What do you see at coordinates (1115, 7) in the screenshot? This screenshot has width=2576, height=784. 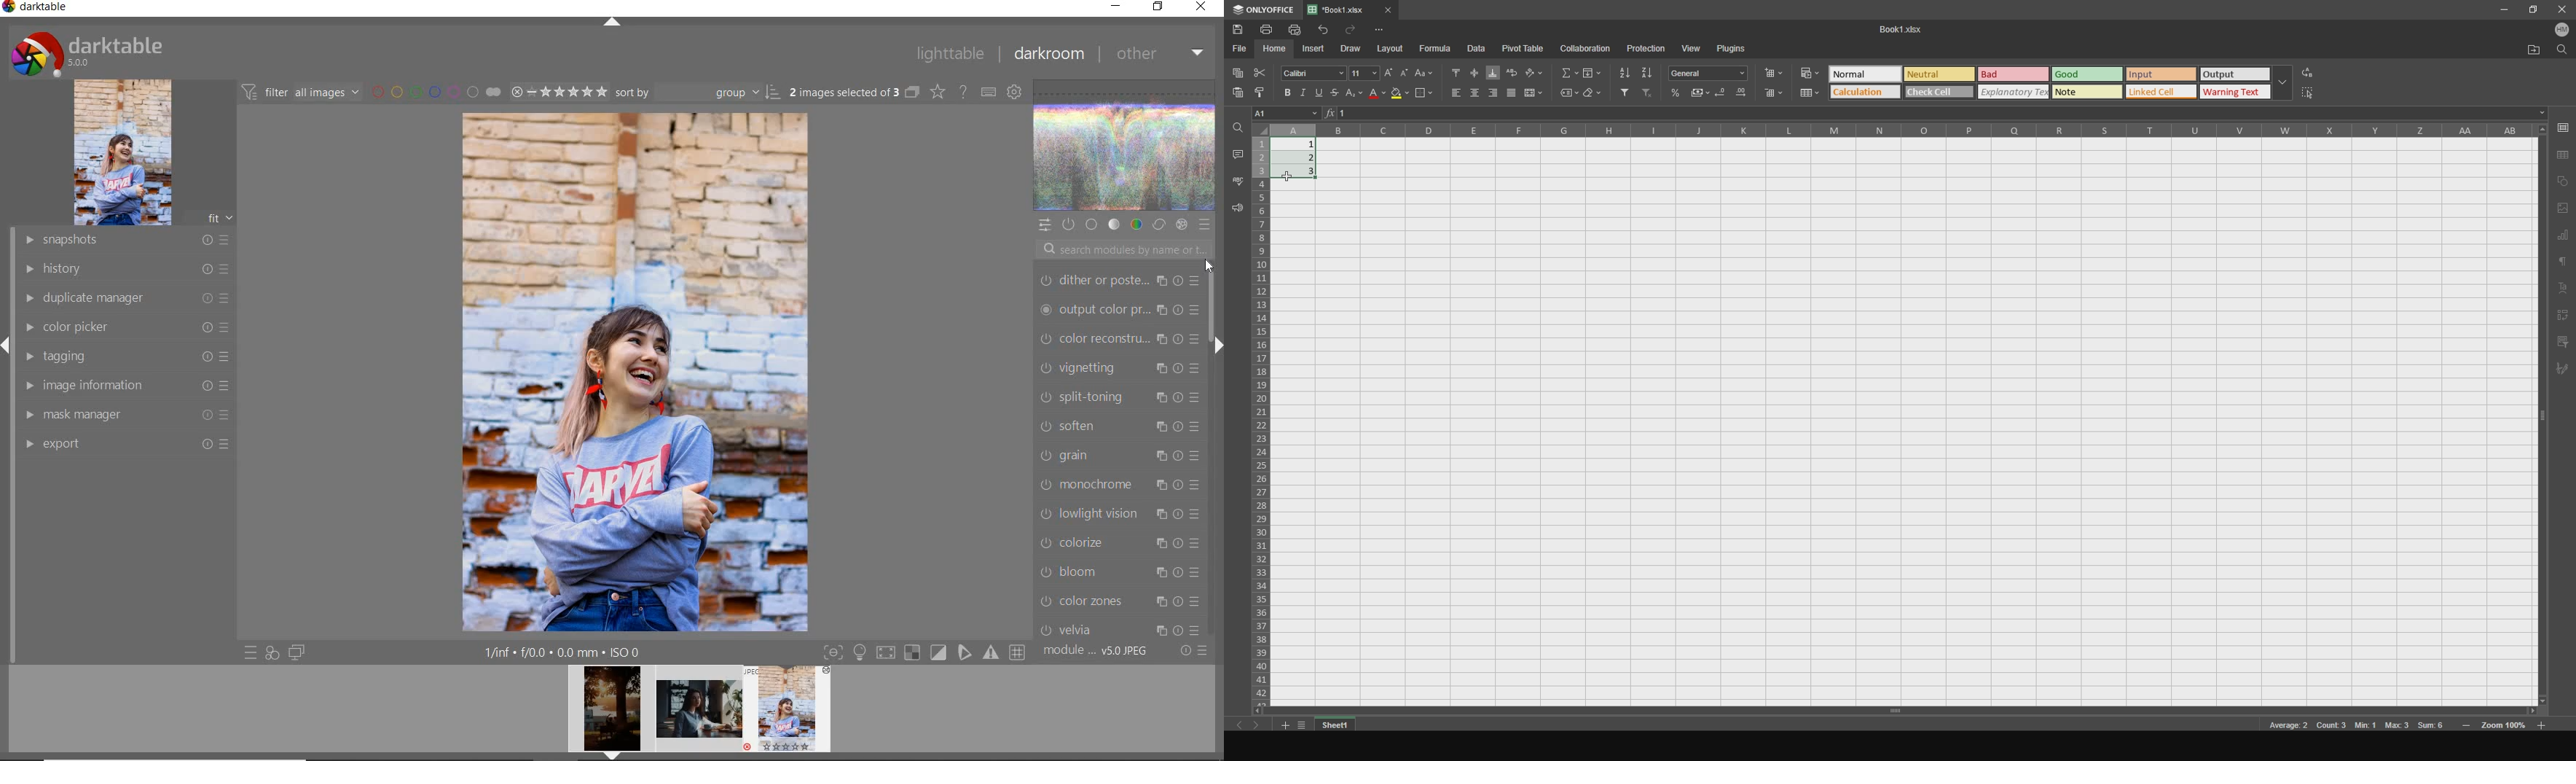 I see `MINIMIZE` at bounding box center [1115, 7].